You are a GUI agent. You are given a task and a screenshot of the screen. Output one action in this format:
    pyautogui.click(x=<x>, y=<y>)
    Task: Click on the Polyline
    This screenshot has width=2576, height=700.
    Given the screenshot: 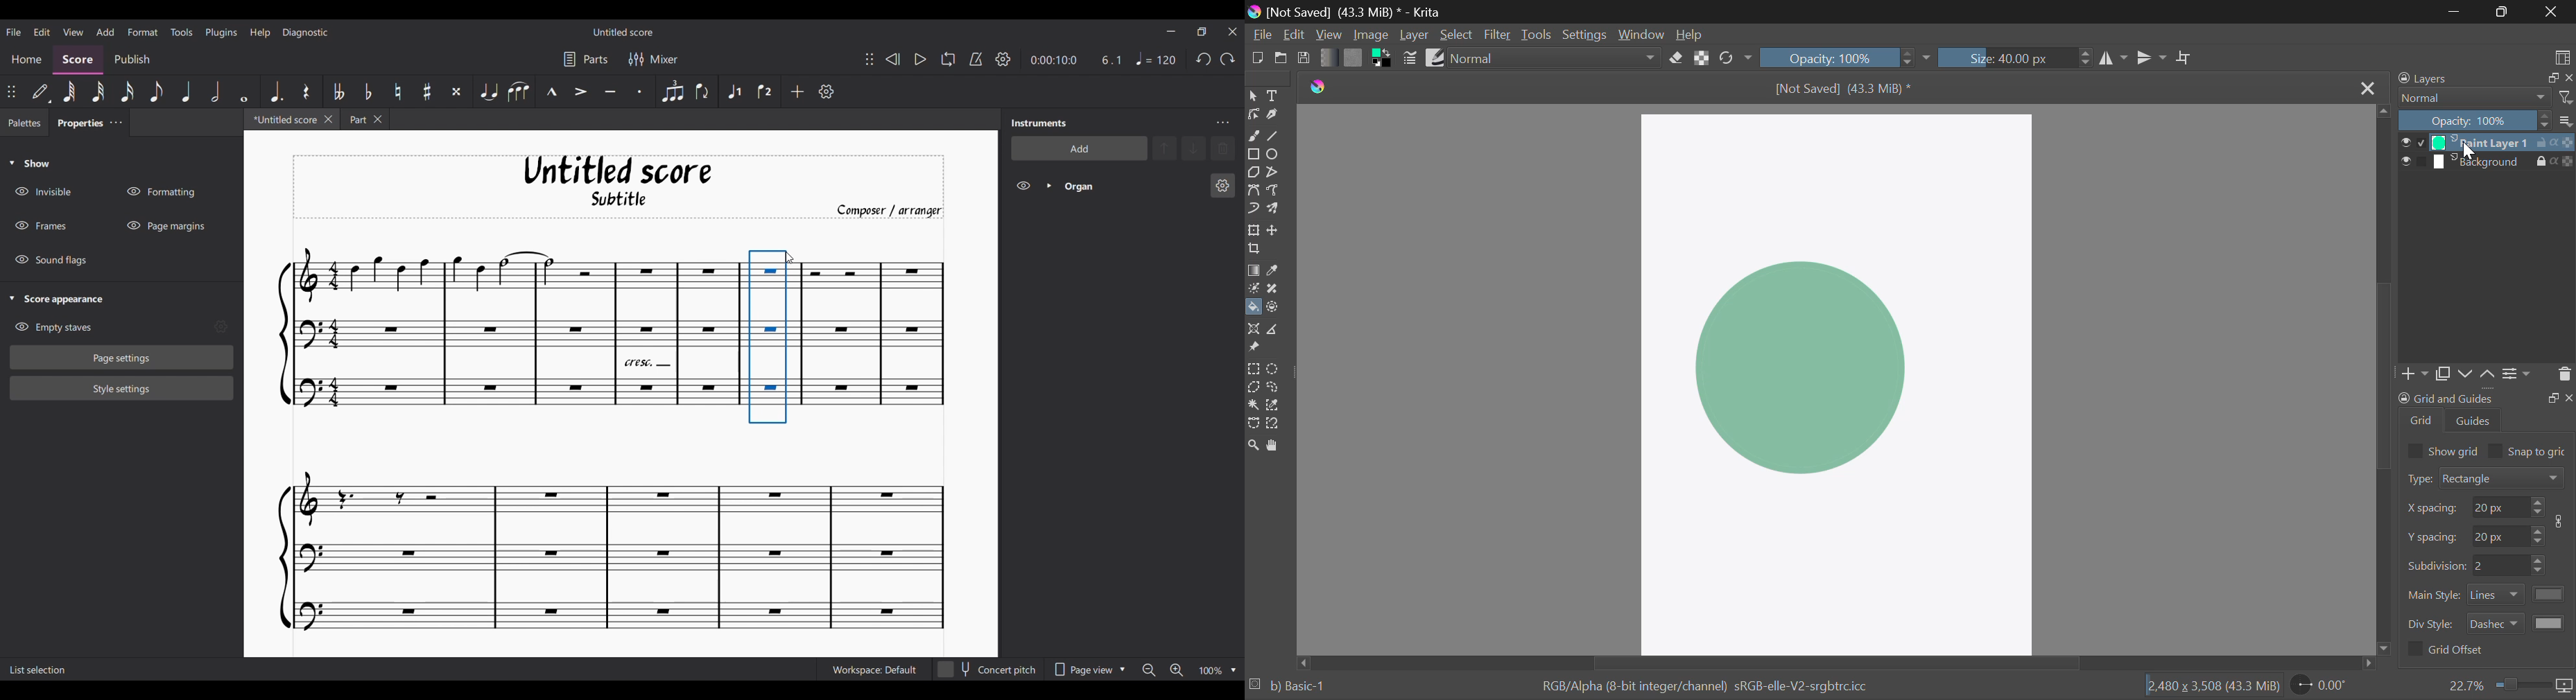 What is the action you would take?
    pyautogui.click(x=1274, y=171)
    